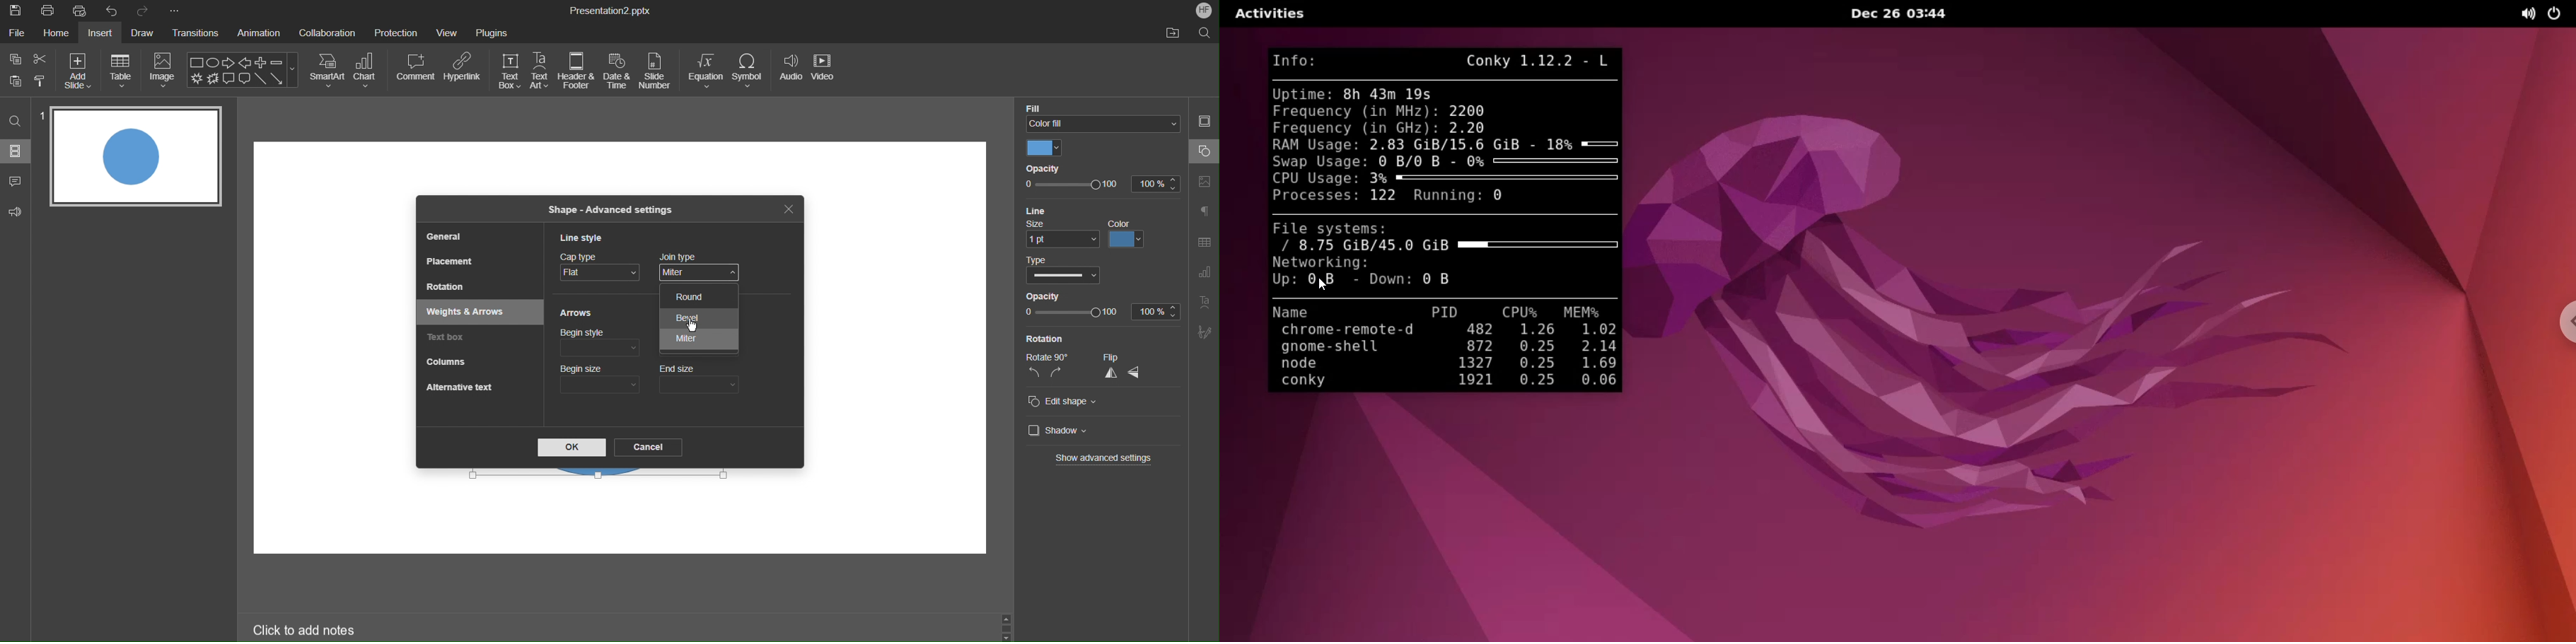 The image size is (2576, 644). What do you see at coordinates (1106, 459) in the screenshot?
I see `Show advanced settings` at bounding box center [1106, 459].